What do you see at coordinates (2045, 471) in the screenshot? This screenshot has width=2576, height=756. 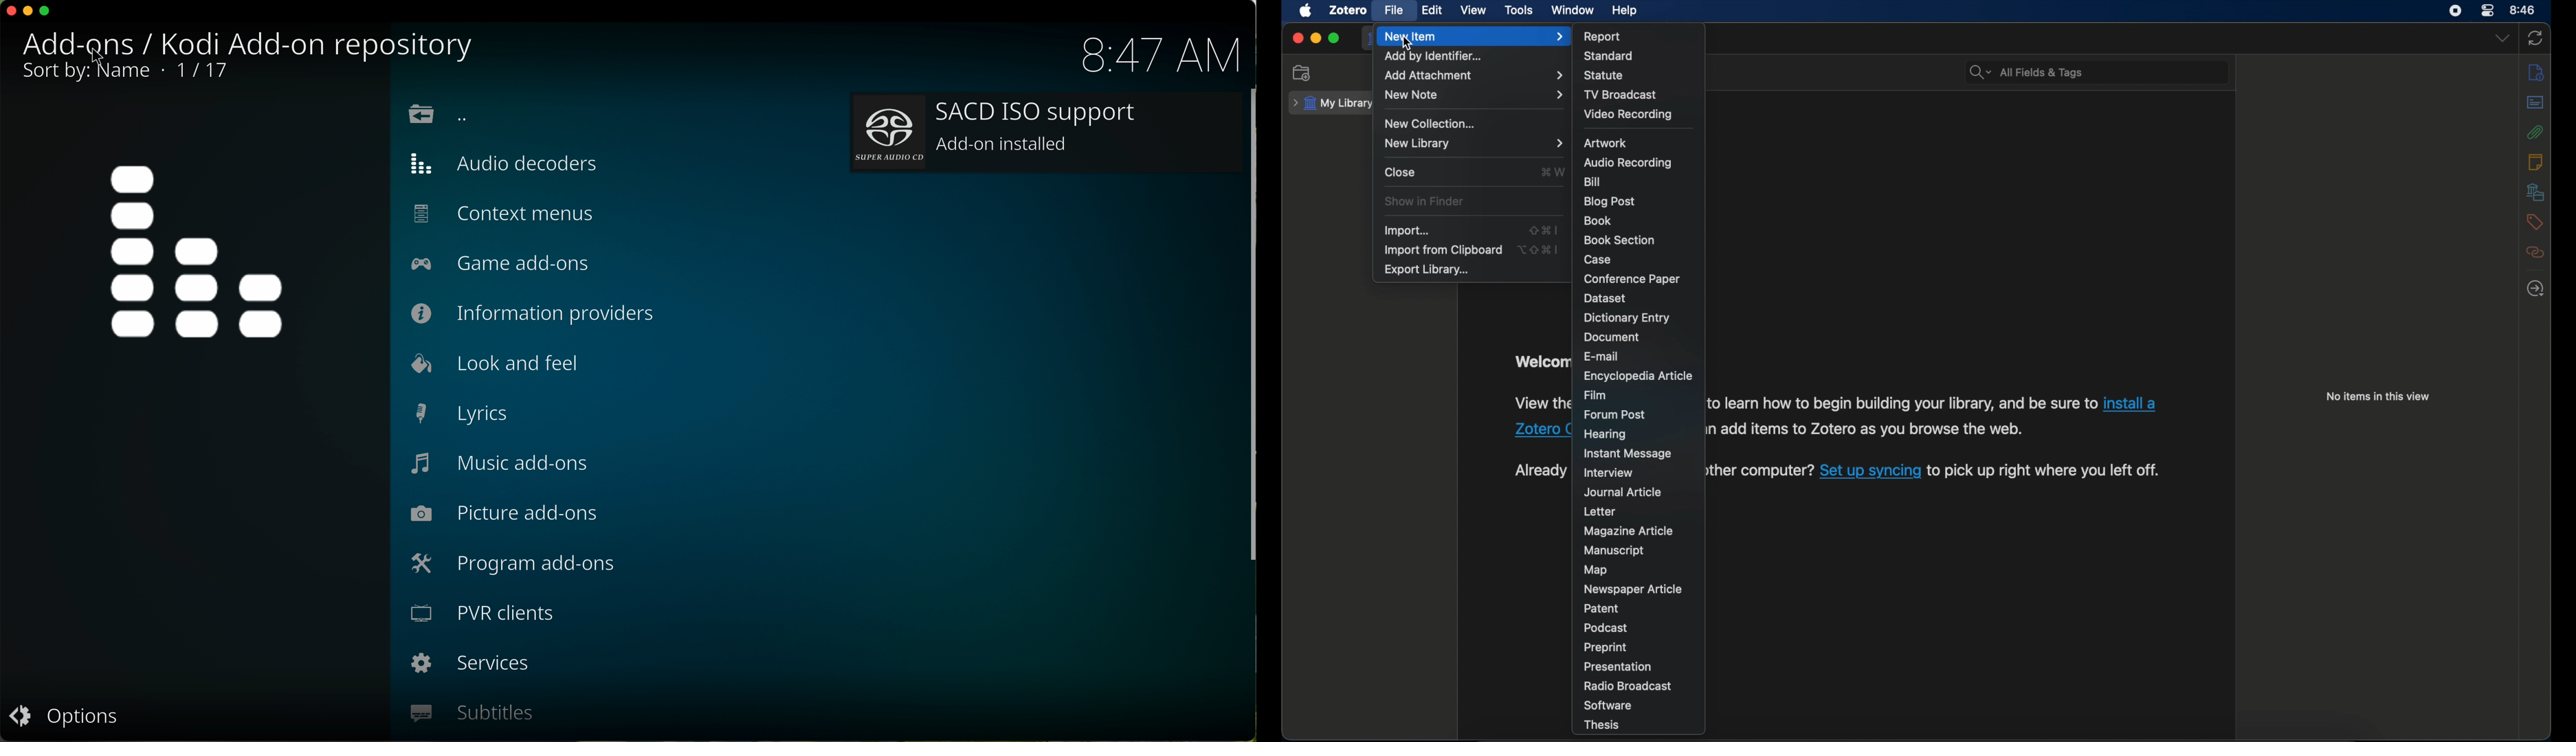 I see `software information` at bounding box center [2045, 471].